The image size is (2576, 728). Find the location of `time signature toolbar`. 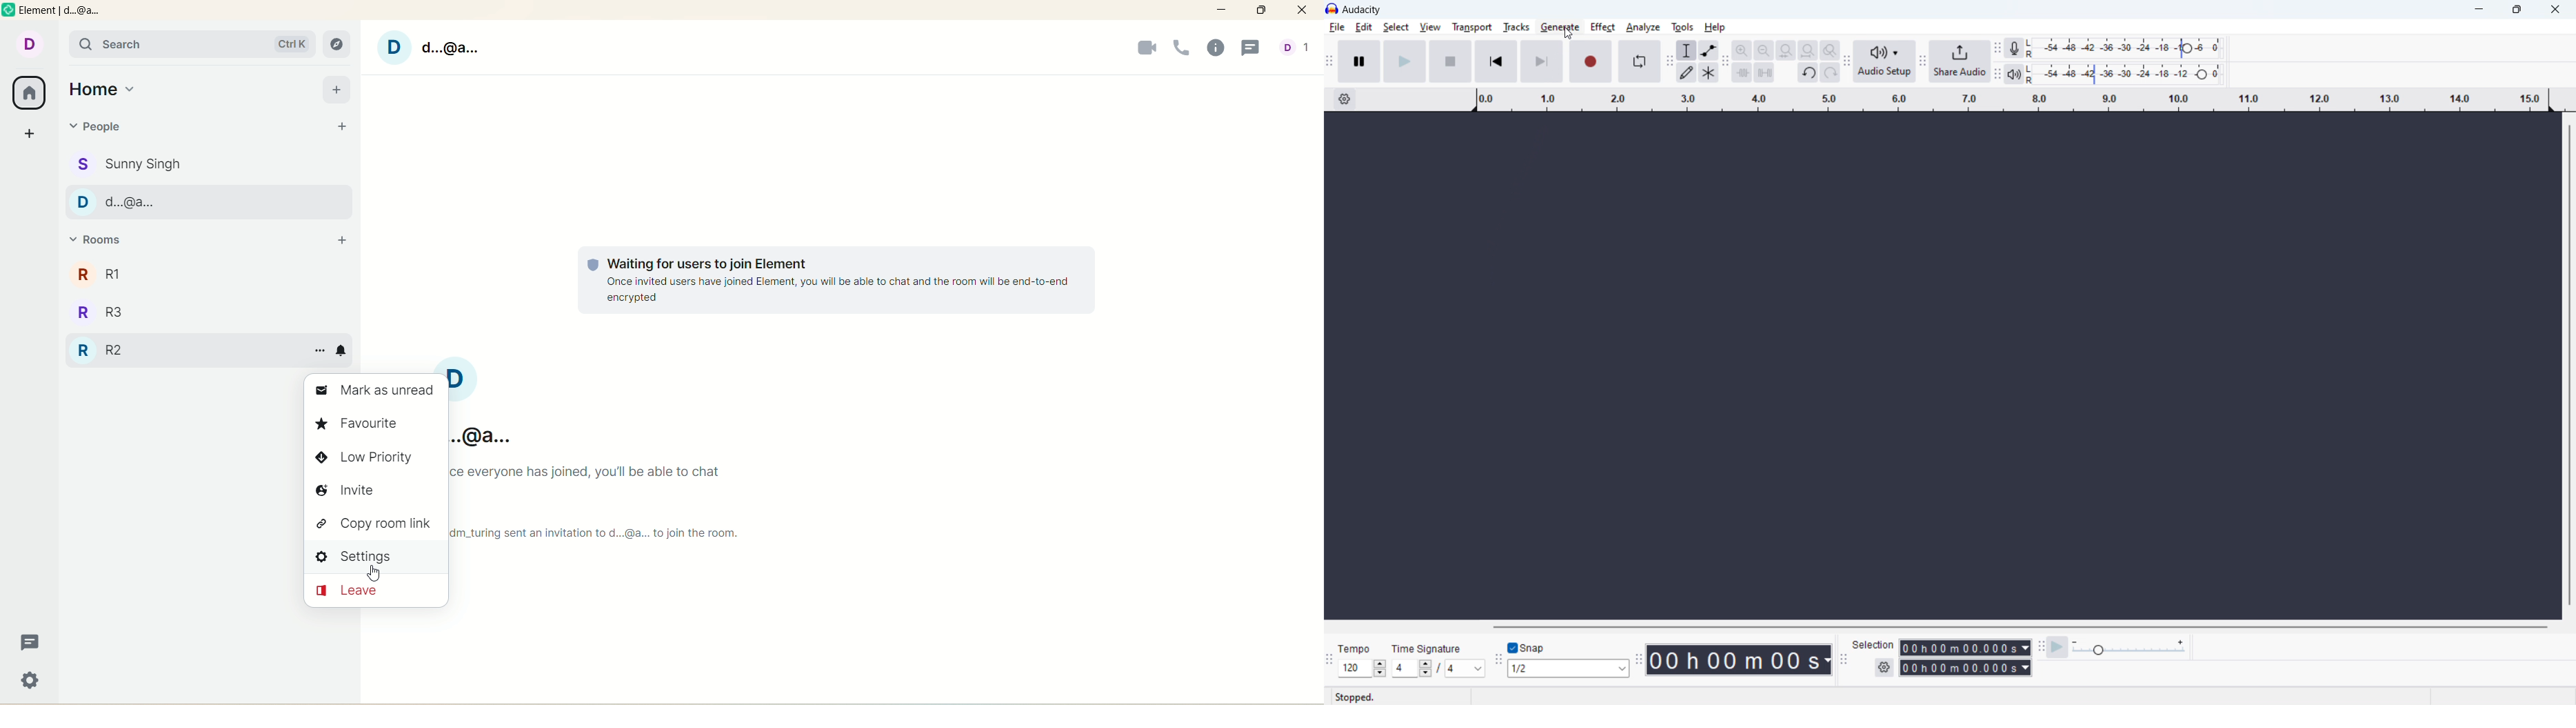

time signature toolbar is located at coordinates (1330, 661).